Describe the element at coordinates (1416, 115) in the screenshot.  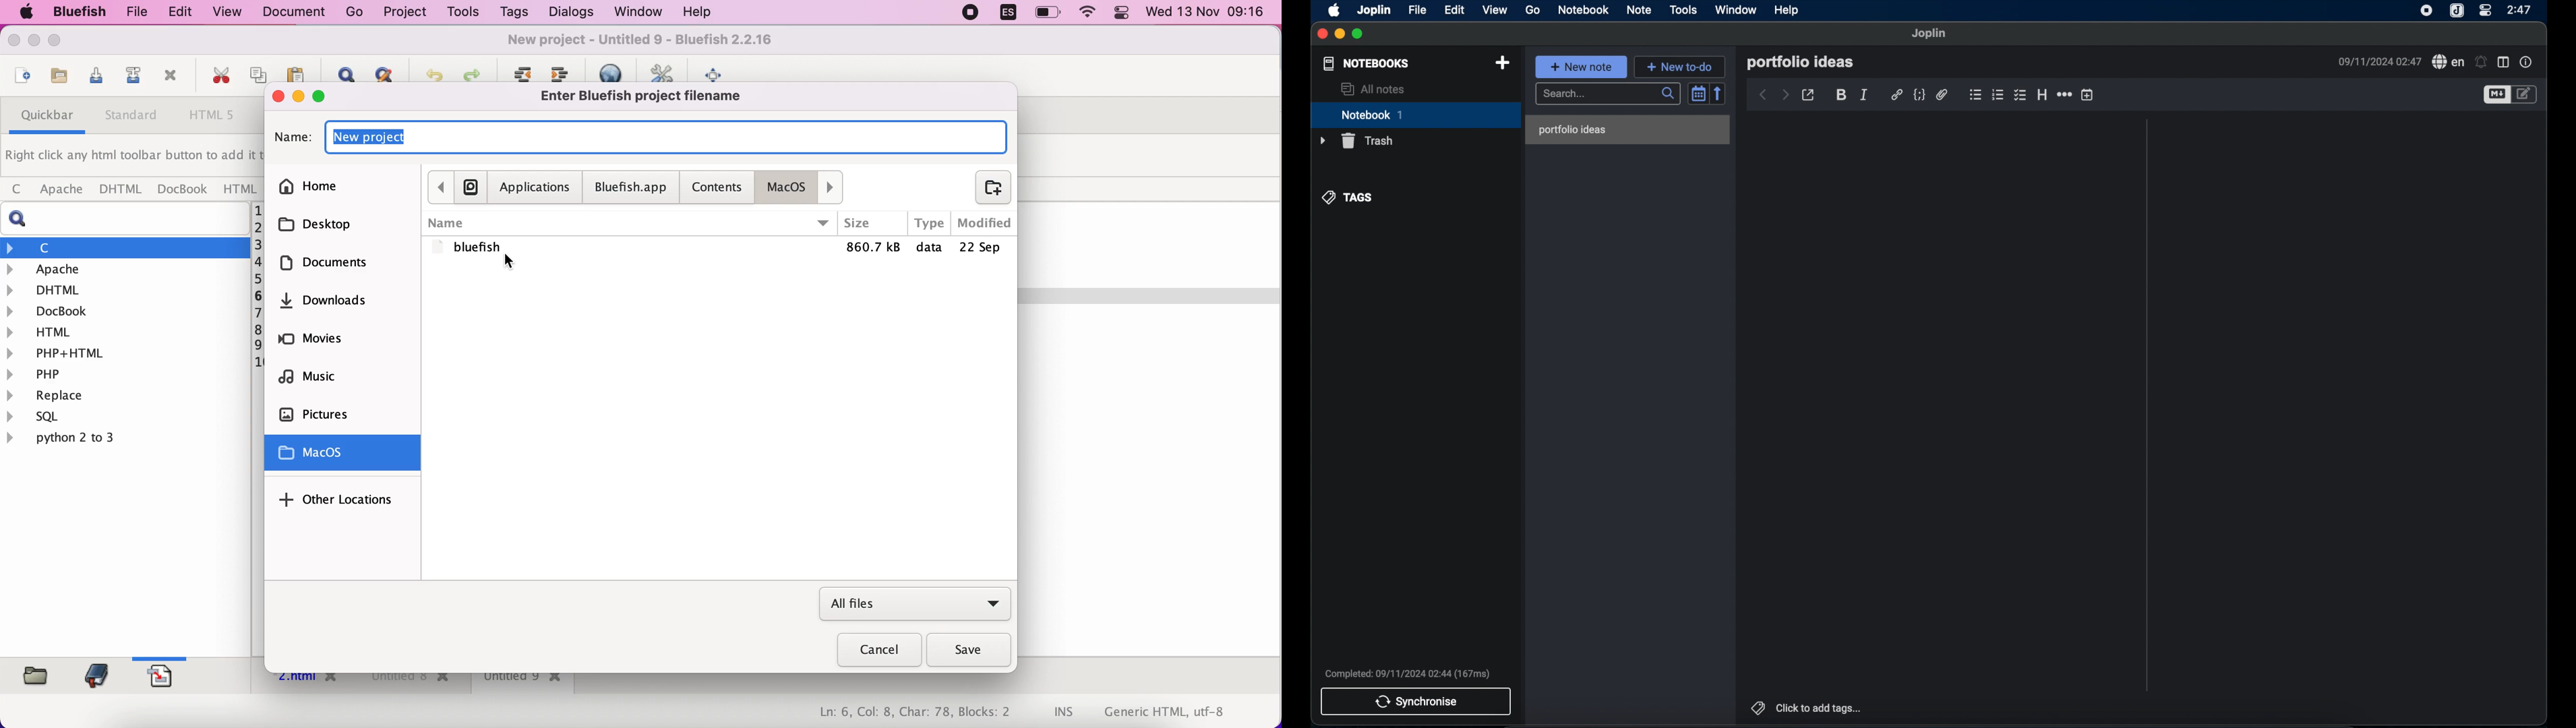
I see `notebook` at that location.